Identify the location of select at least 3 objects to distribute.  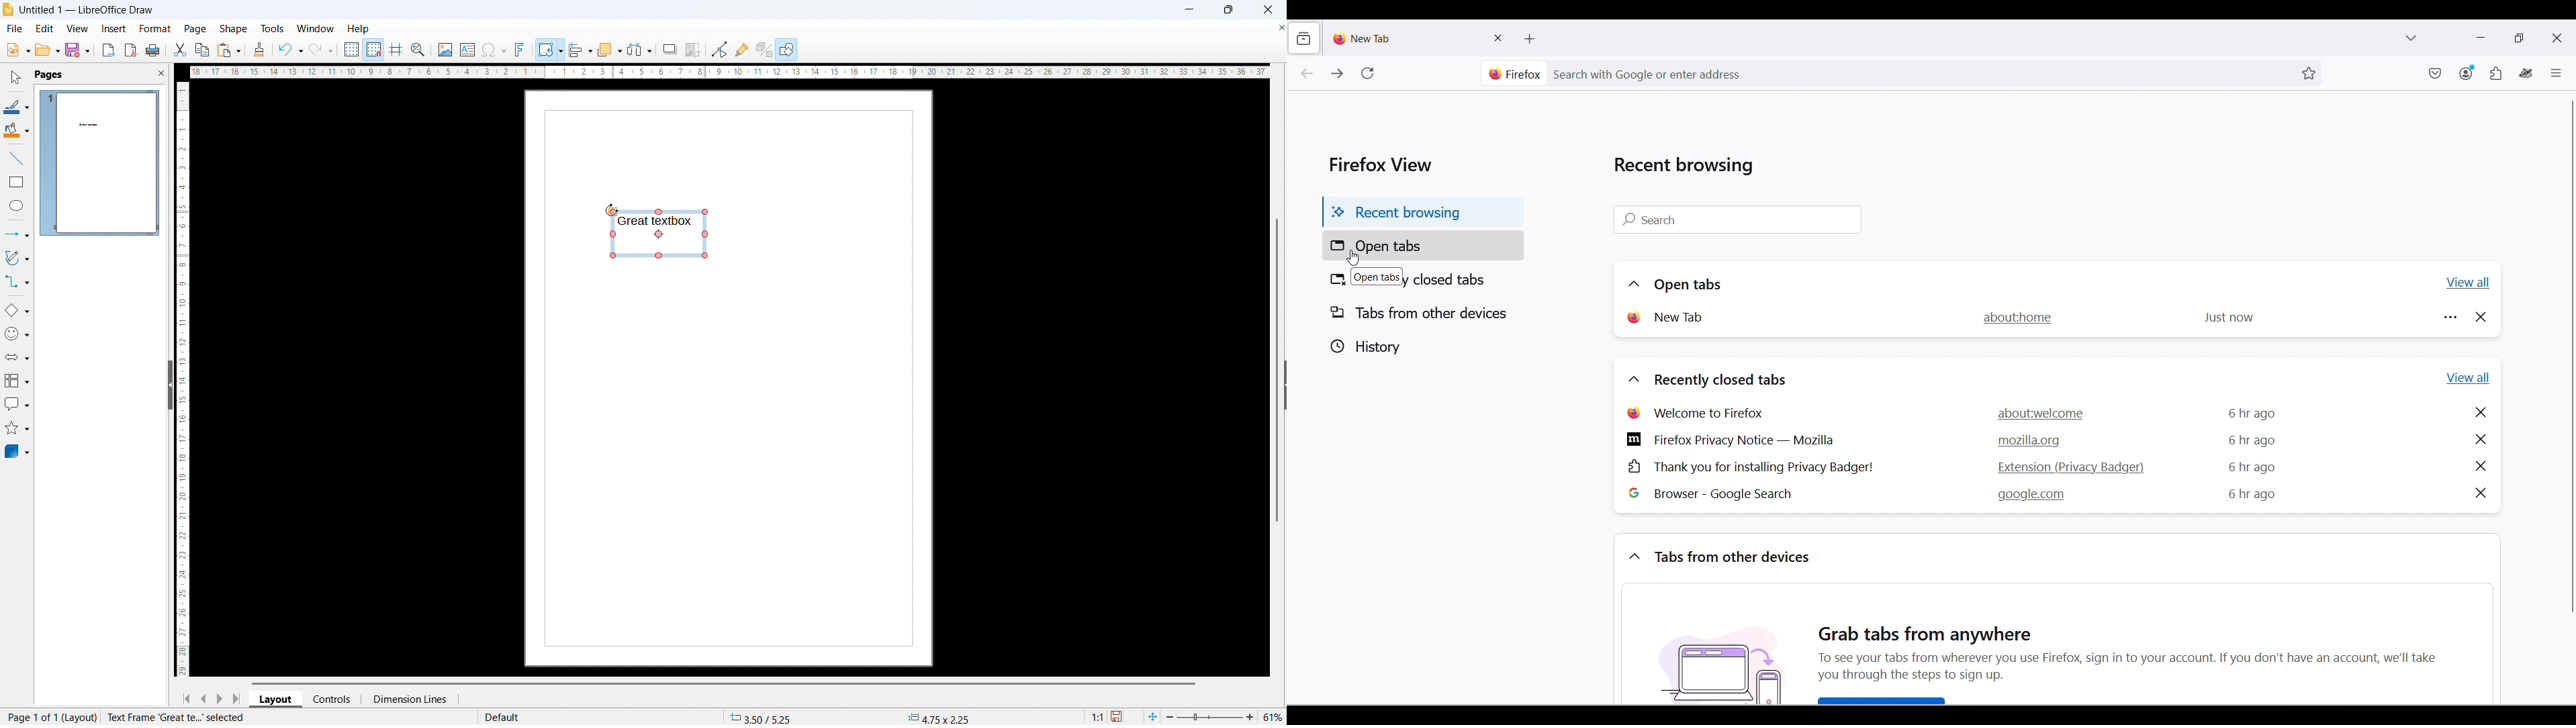
(640, 49).